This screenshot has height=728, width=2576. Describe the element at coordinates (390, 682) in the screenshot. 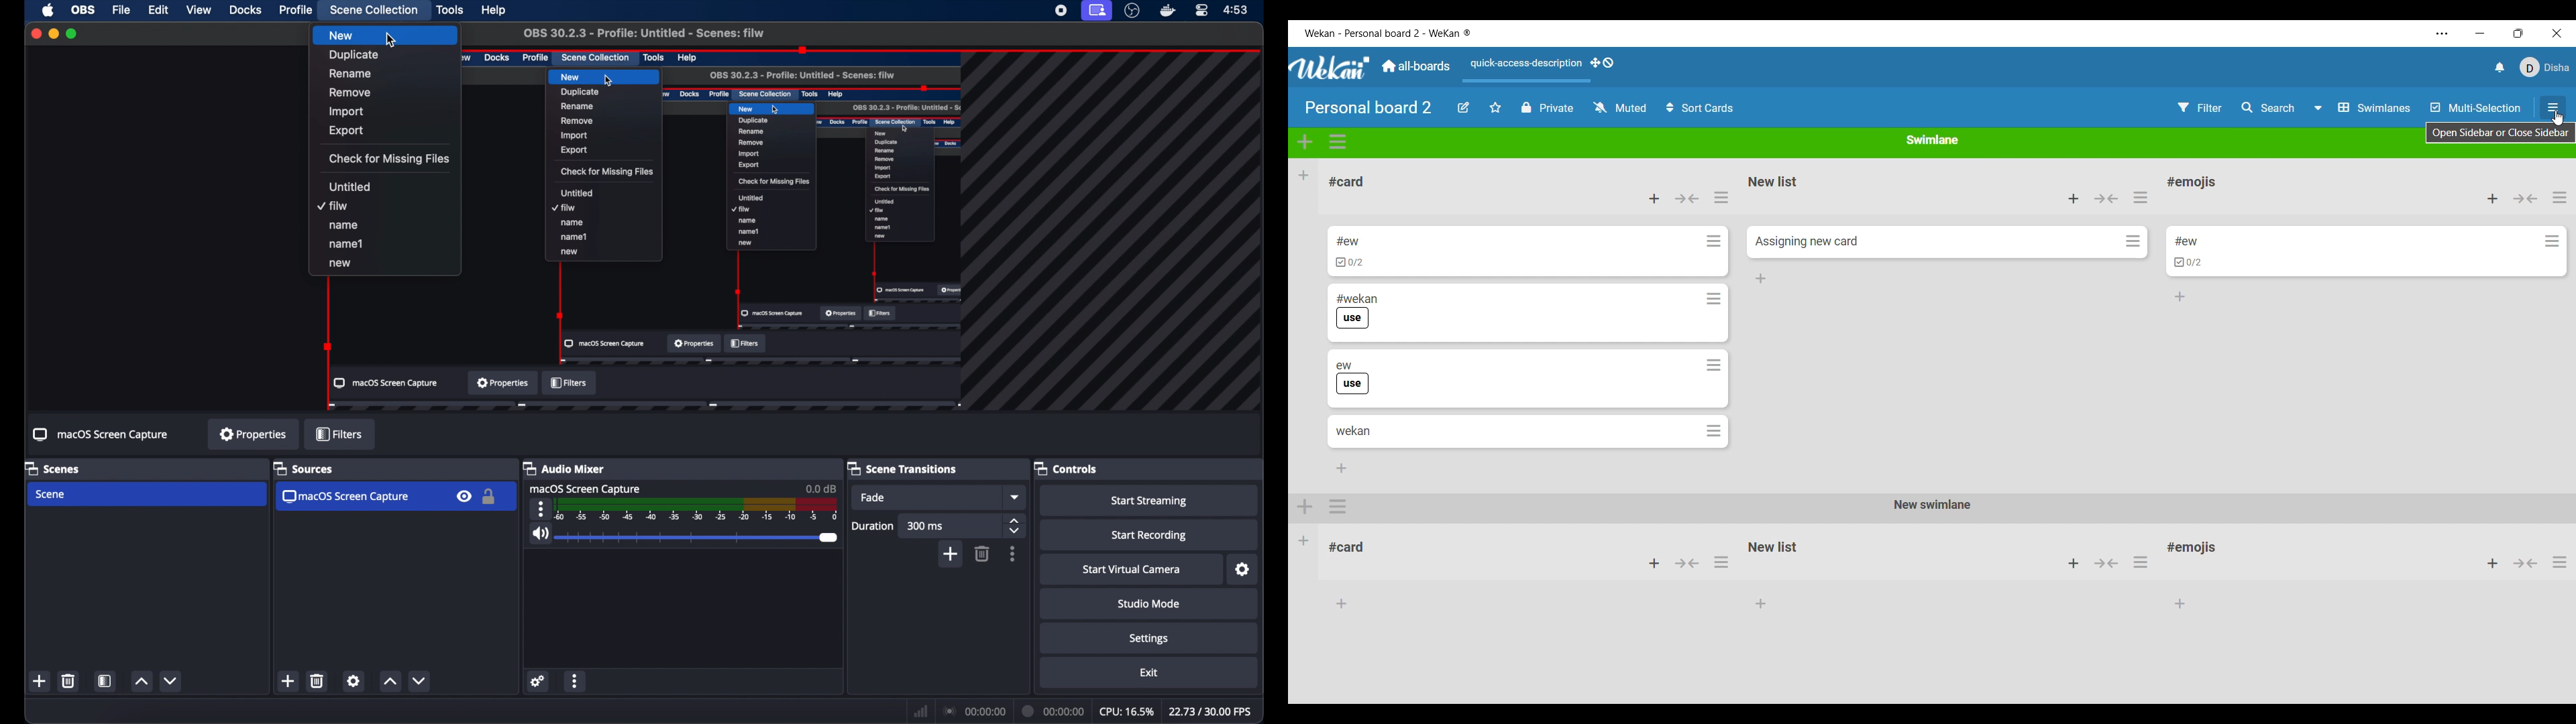

I see `increment` at that location.